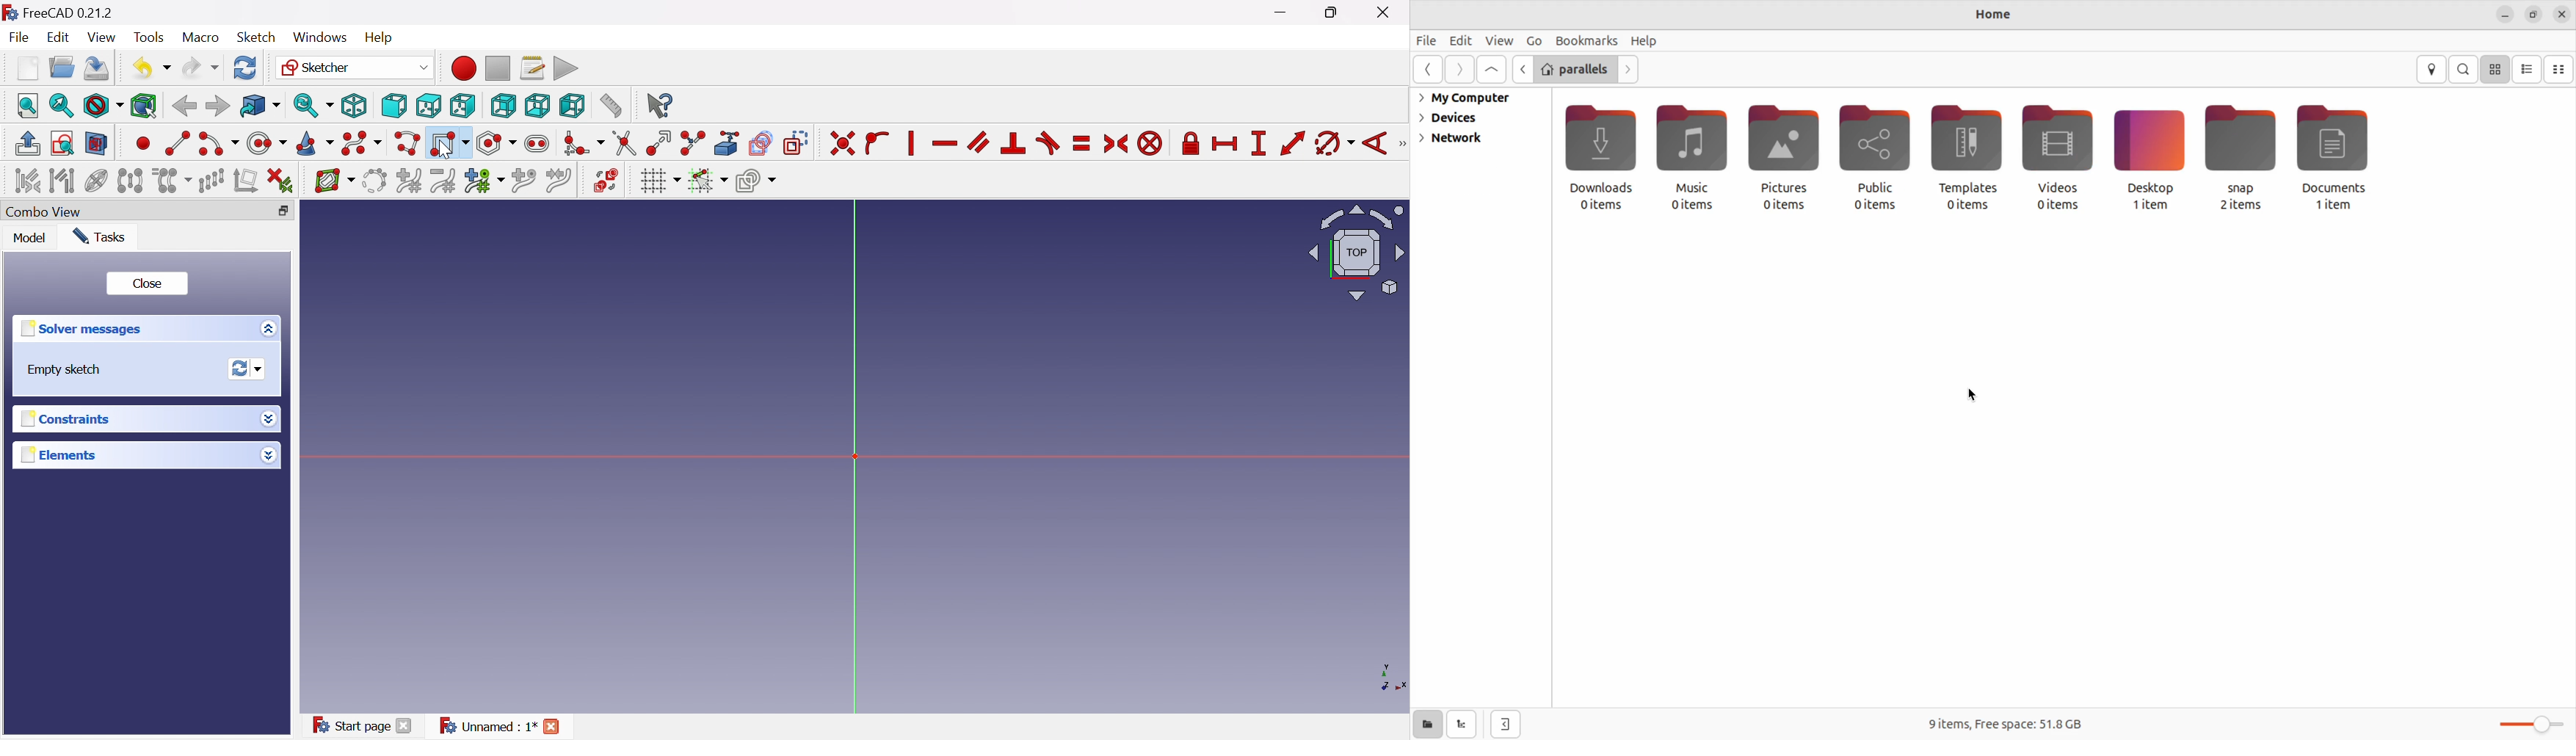 The width and height of the screenshot is (2576, 756). What do you see at coordinates (61, 68) in the screenshot?
I see `Open` at bounding box center [61, 68].